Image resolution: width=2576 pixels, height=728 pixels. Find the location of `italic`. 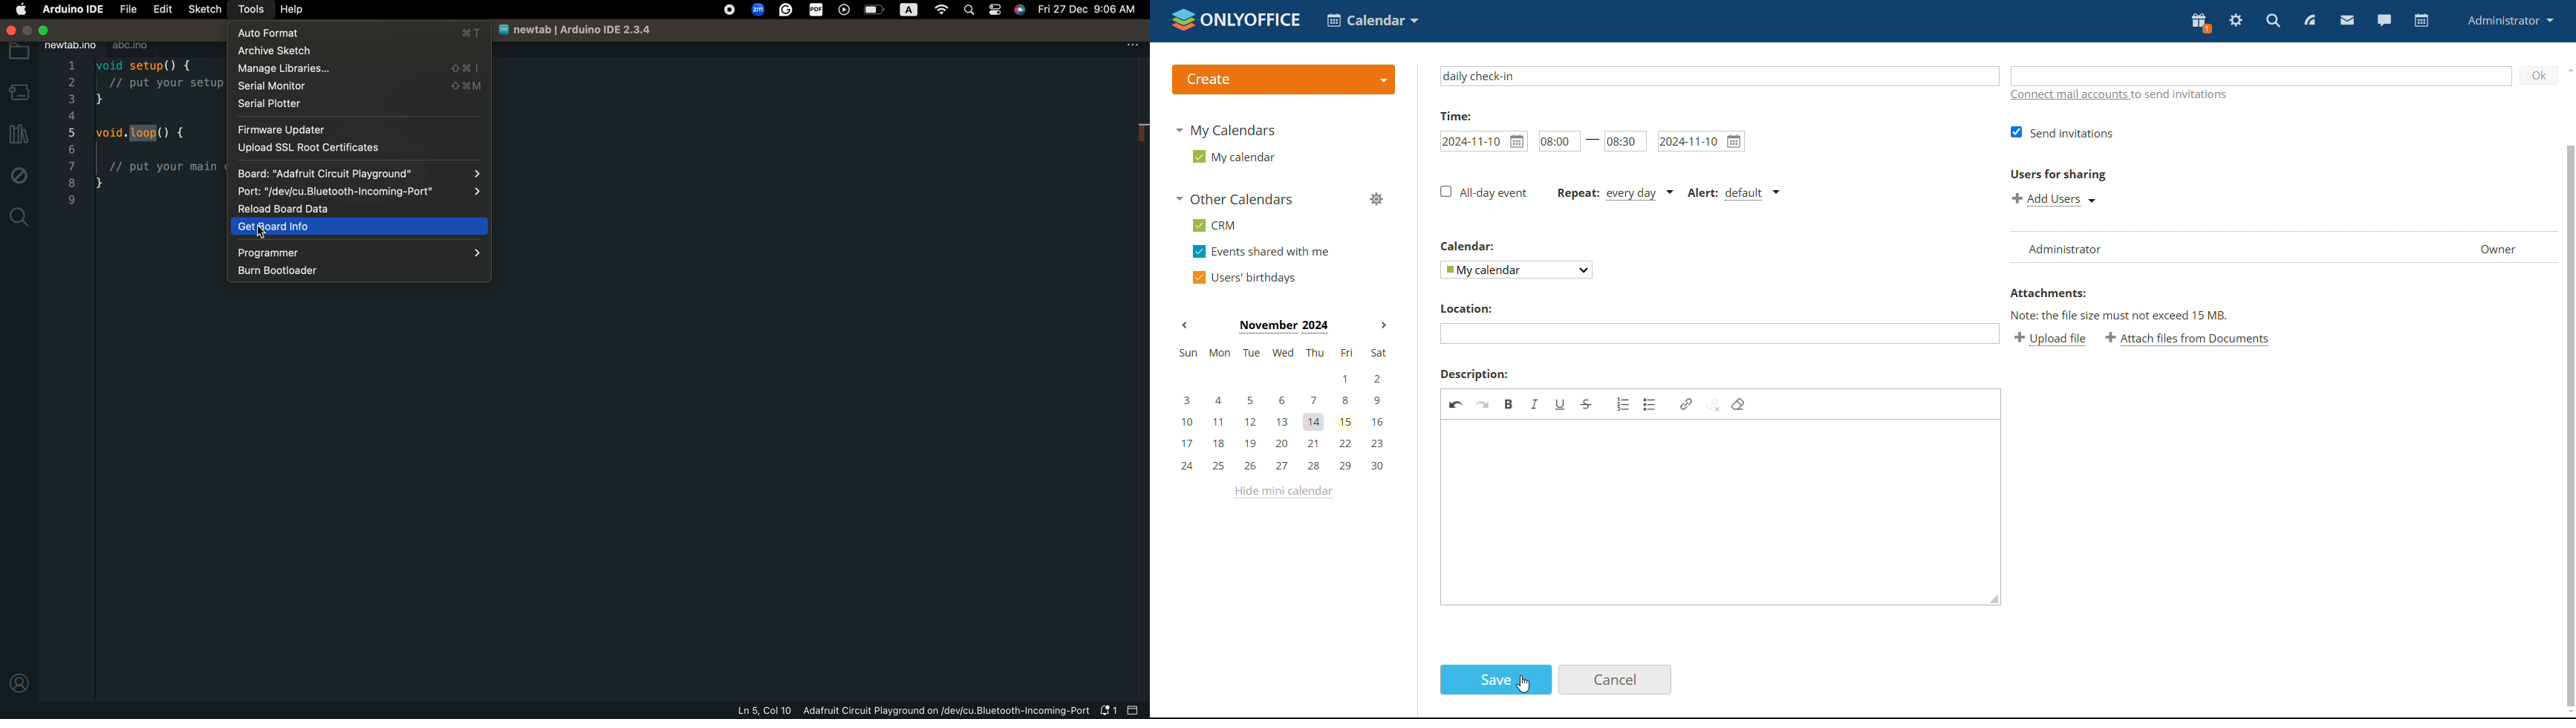

italic is located at coordinates (1539, 406).